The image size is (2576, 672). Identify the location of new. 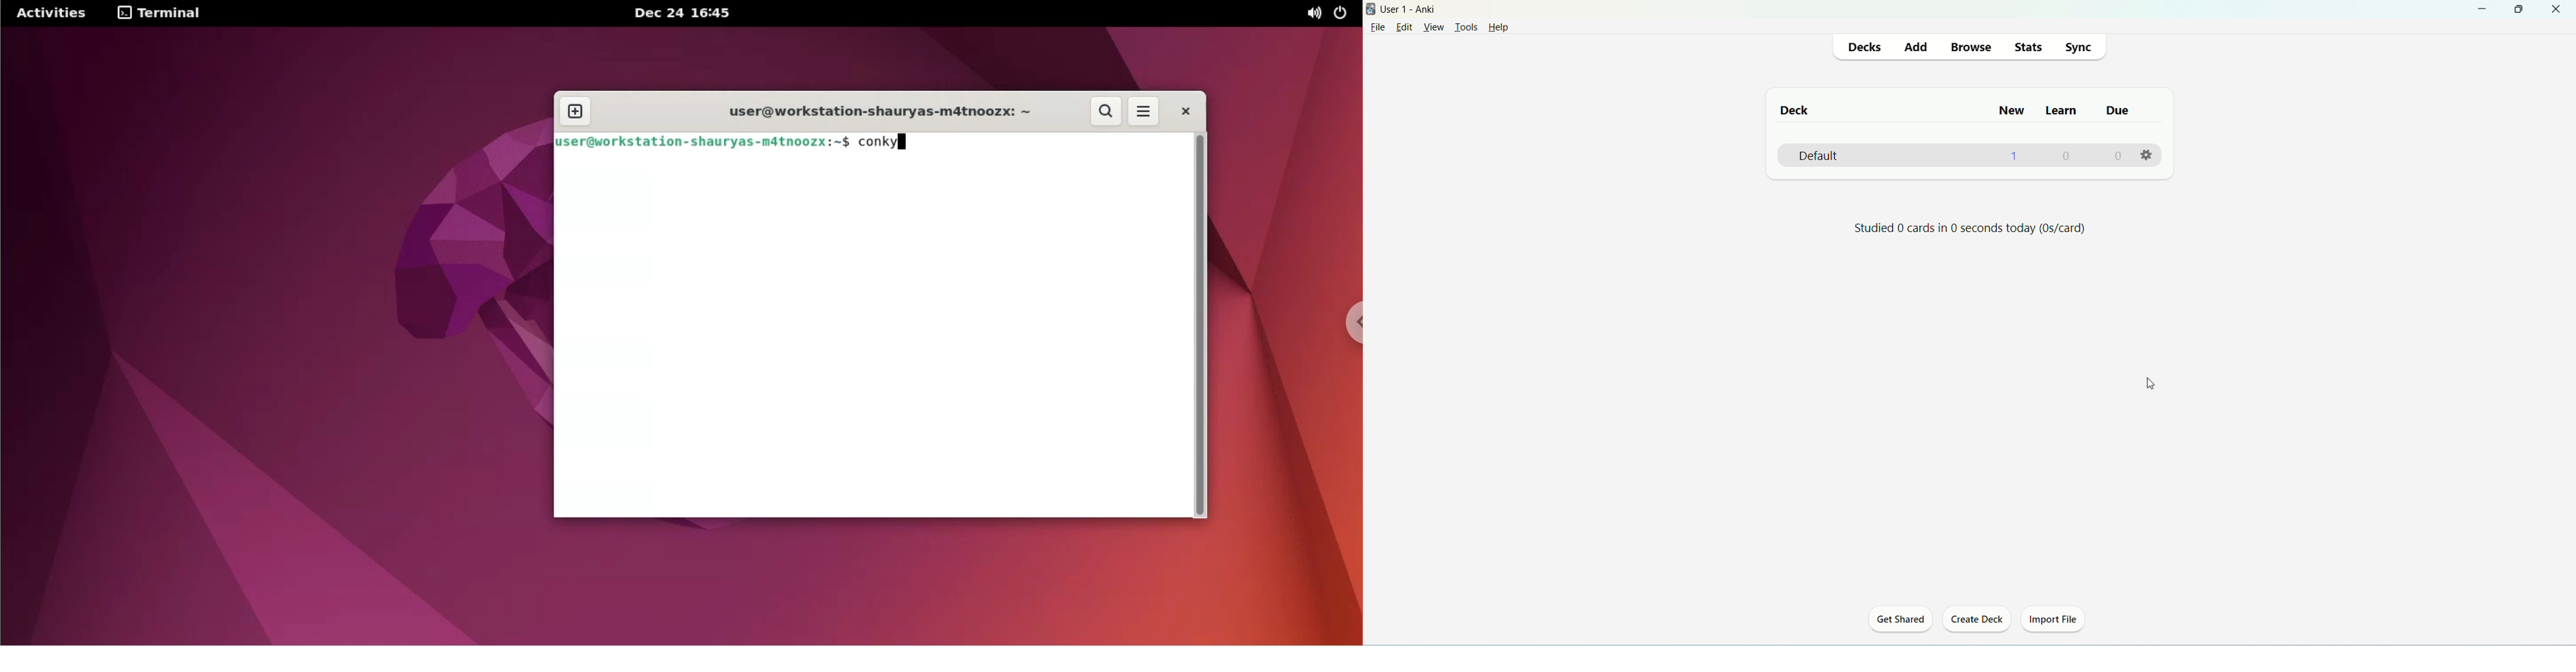
(2015, 110).